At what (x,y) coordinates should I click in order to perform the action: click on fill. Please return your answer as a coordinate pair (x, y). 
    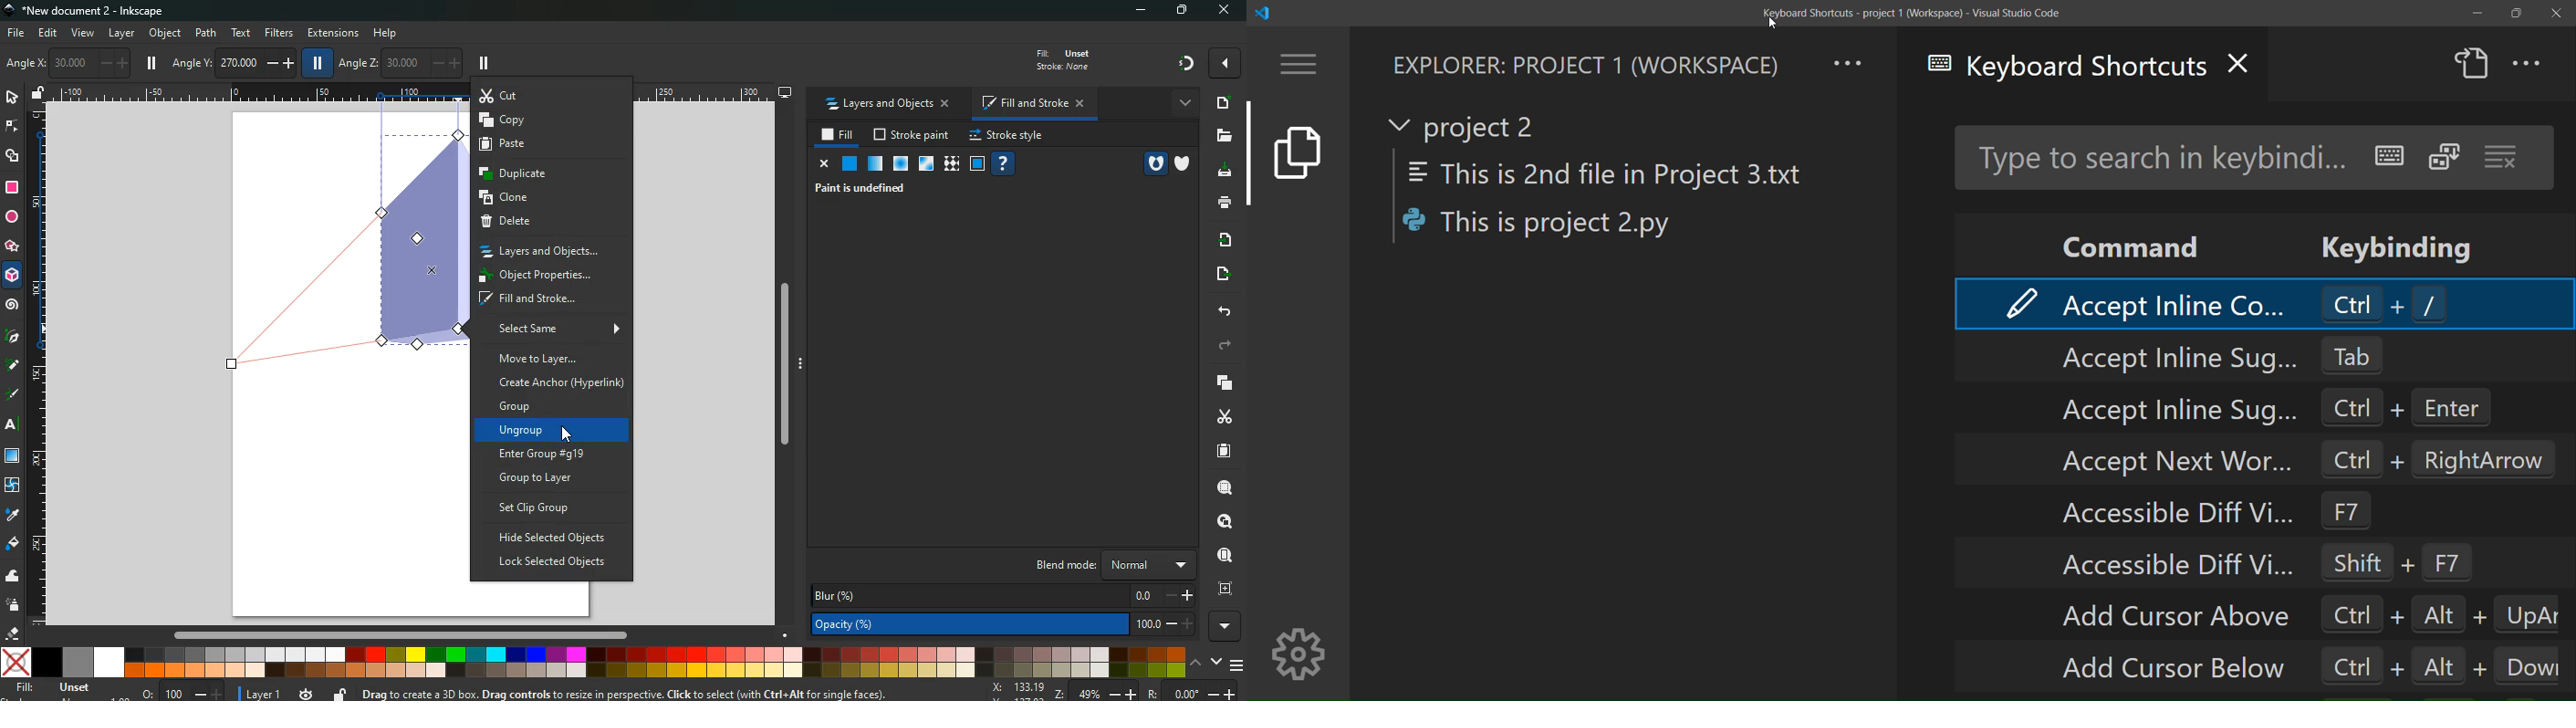
    Looking at the image, I should click on (13, 544).